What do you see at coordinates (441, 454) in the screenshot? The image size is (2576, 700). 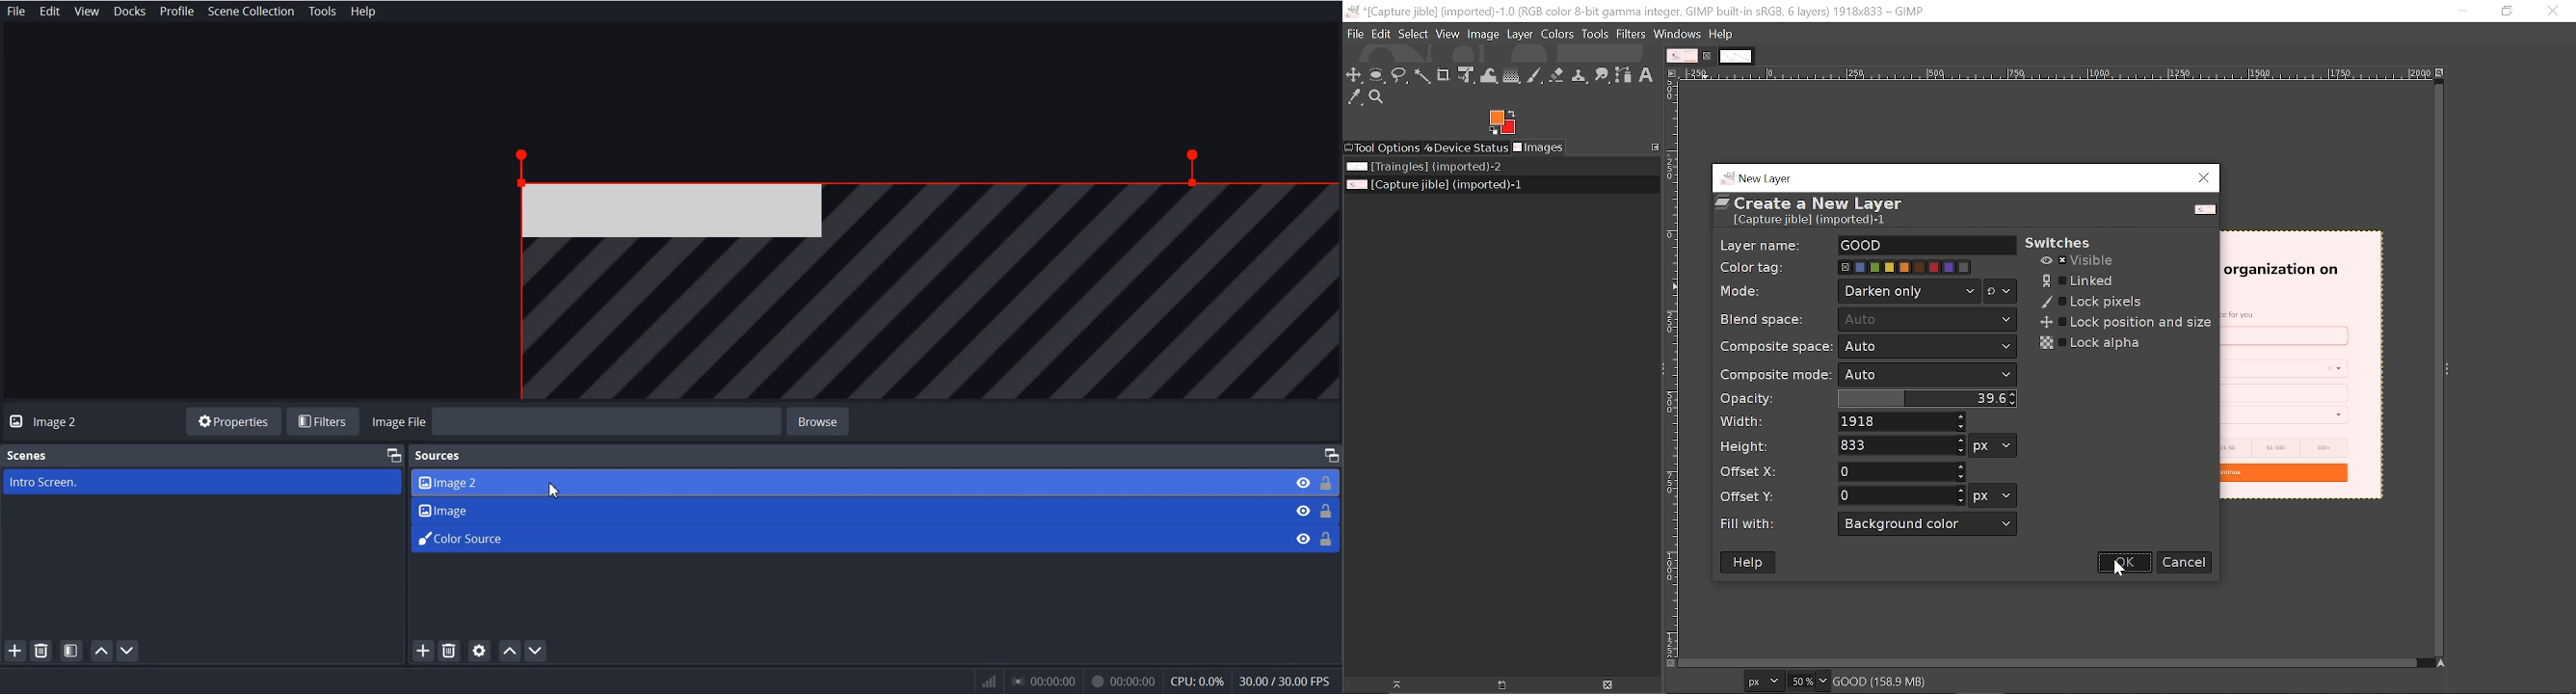 I see `Sources` at bounding box center [441, 454].